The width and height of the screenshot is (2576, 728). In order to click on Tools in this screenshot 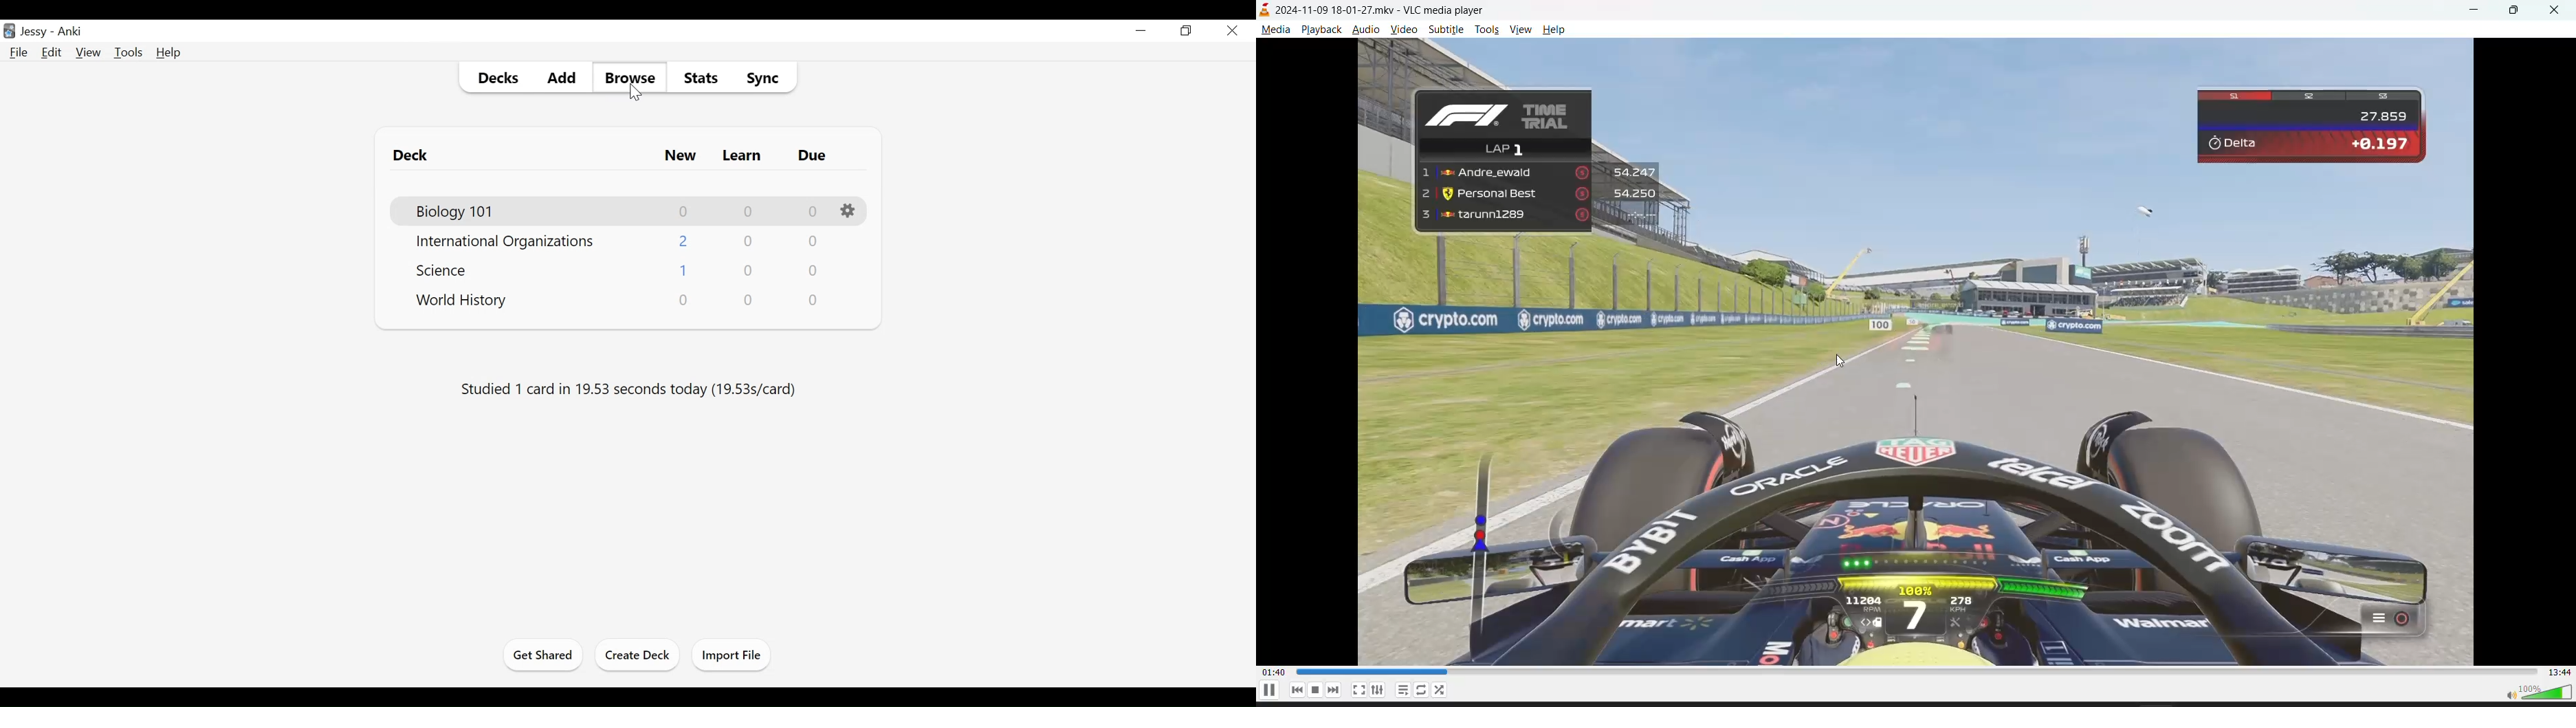, I will do `click(128, 52)`.